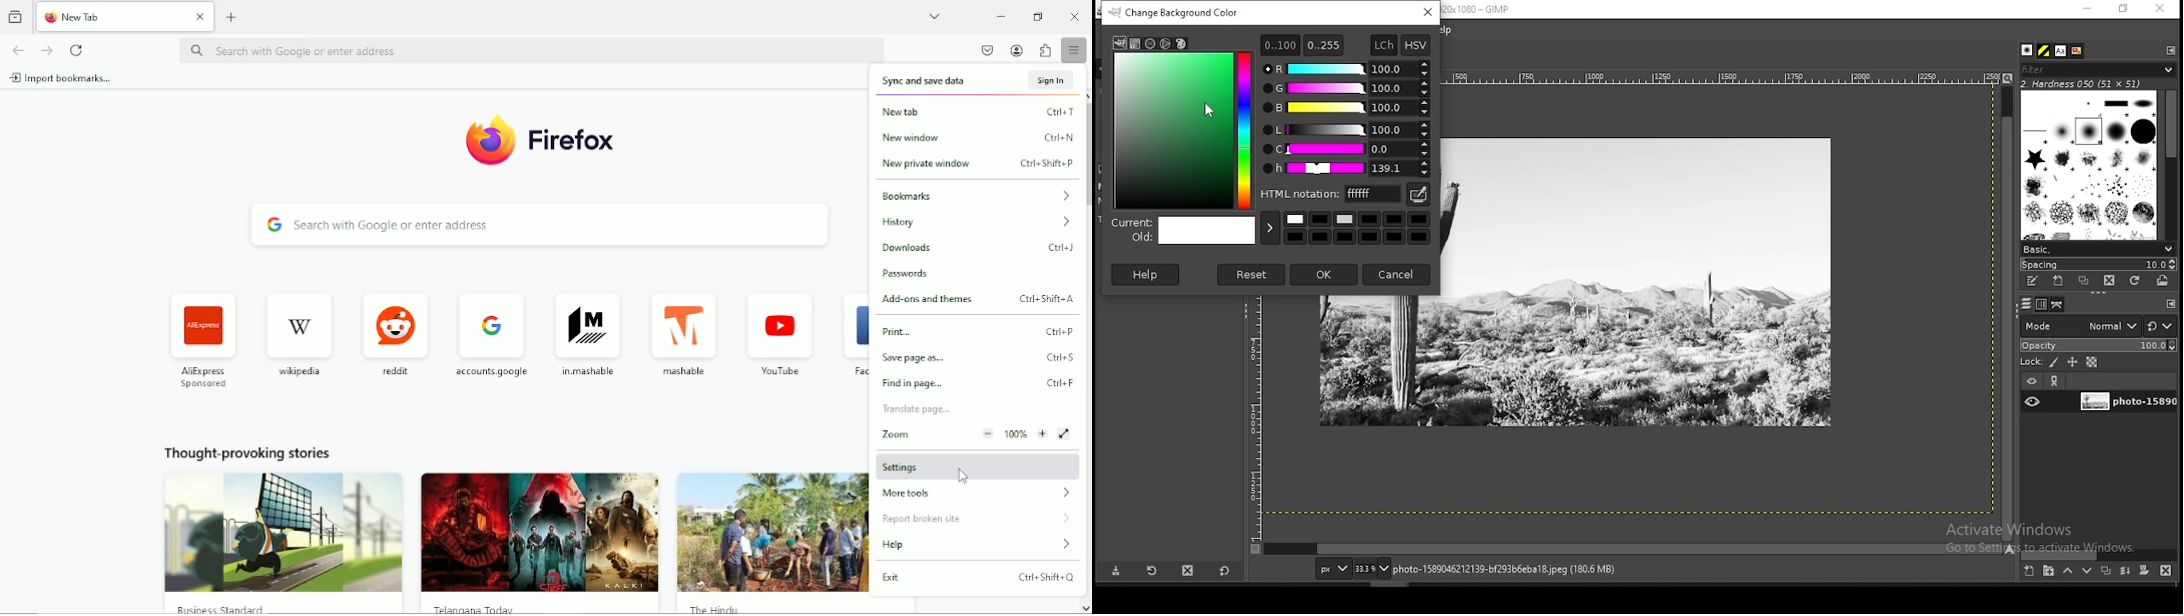 The height and width of the screenshot is (616, 2184). I want to click on Report broken site, so click(924, 521).